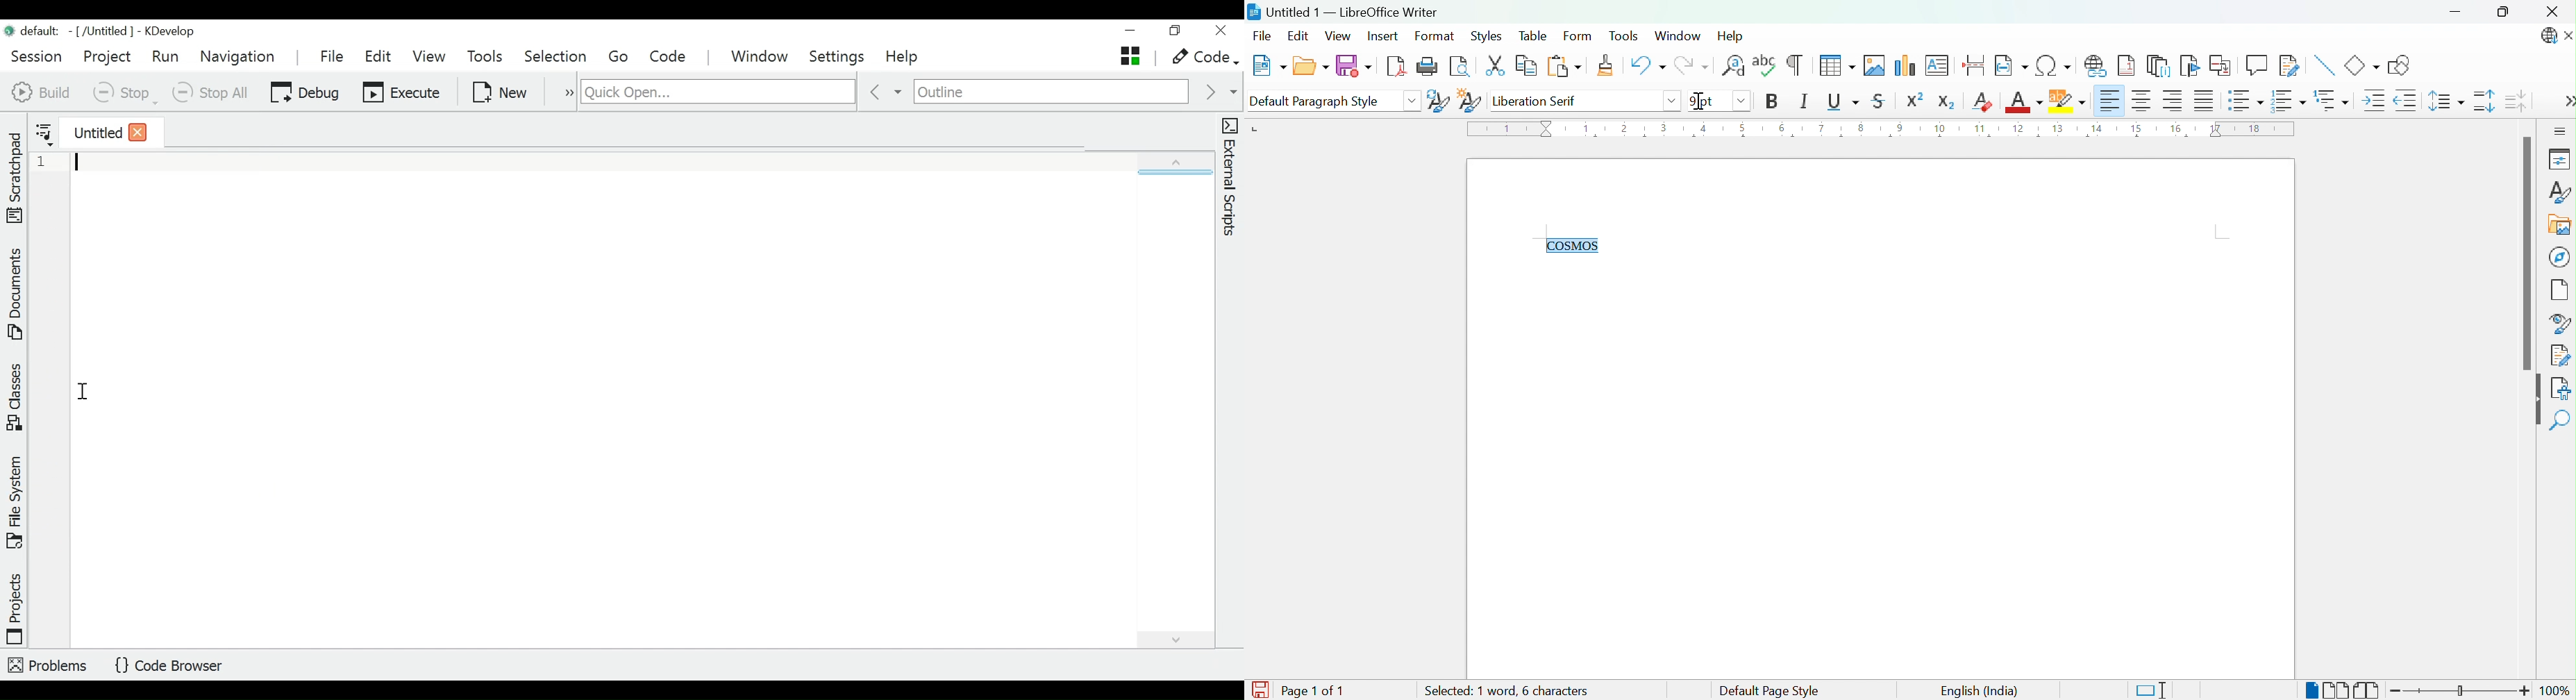  I want to click on Zoom out, so click(2400, 693).